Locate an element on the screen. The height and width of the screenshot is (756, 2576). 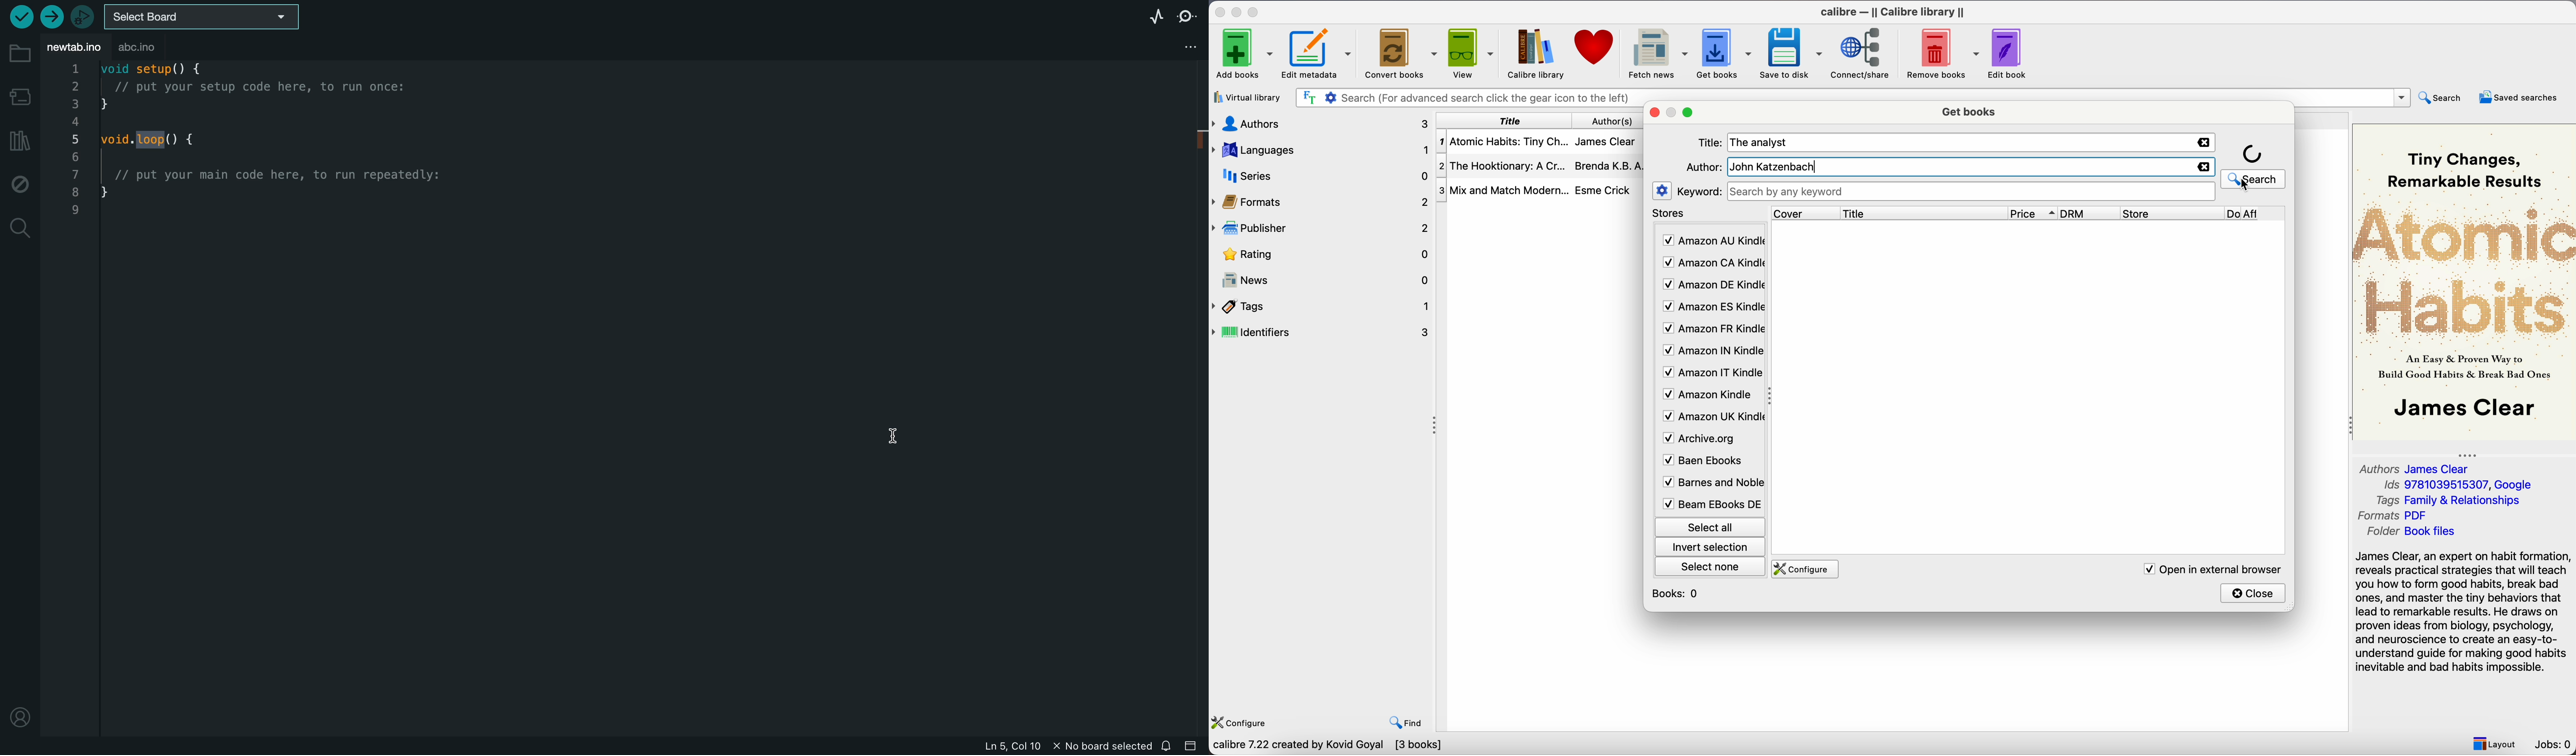
identifiers is located at coordinates (1326, 331).